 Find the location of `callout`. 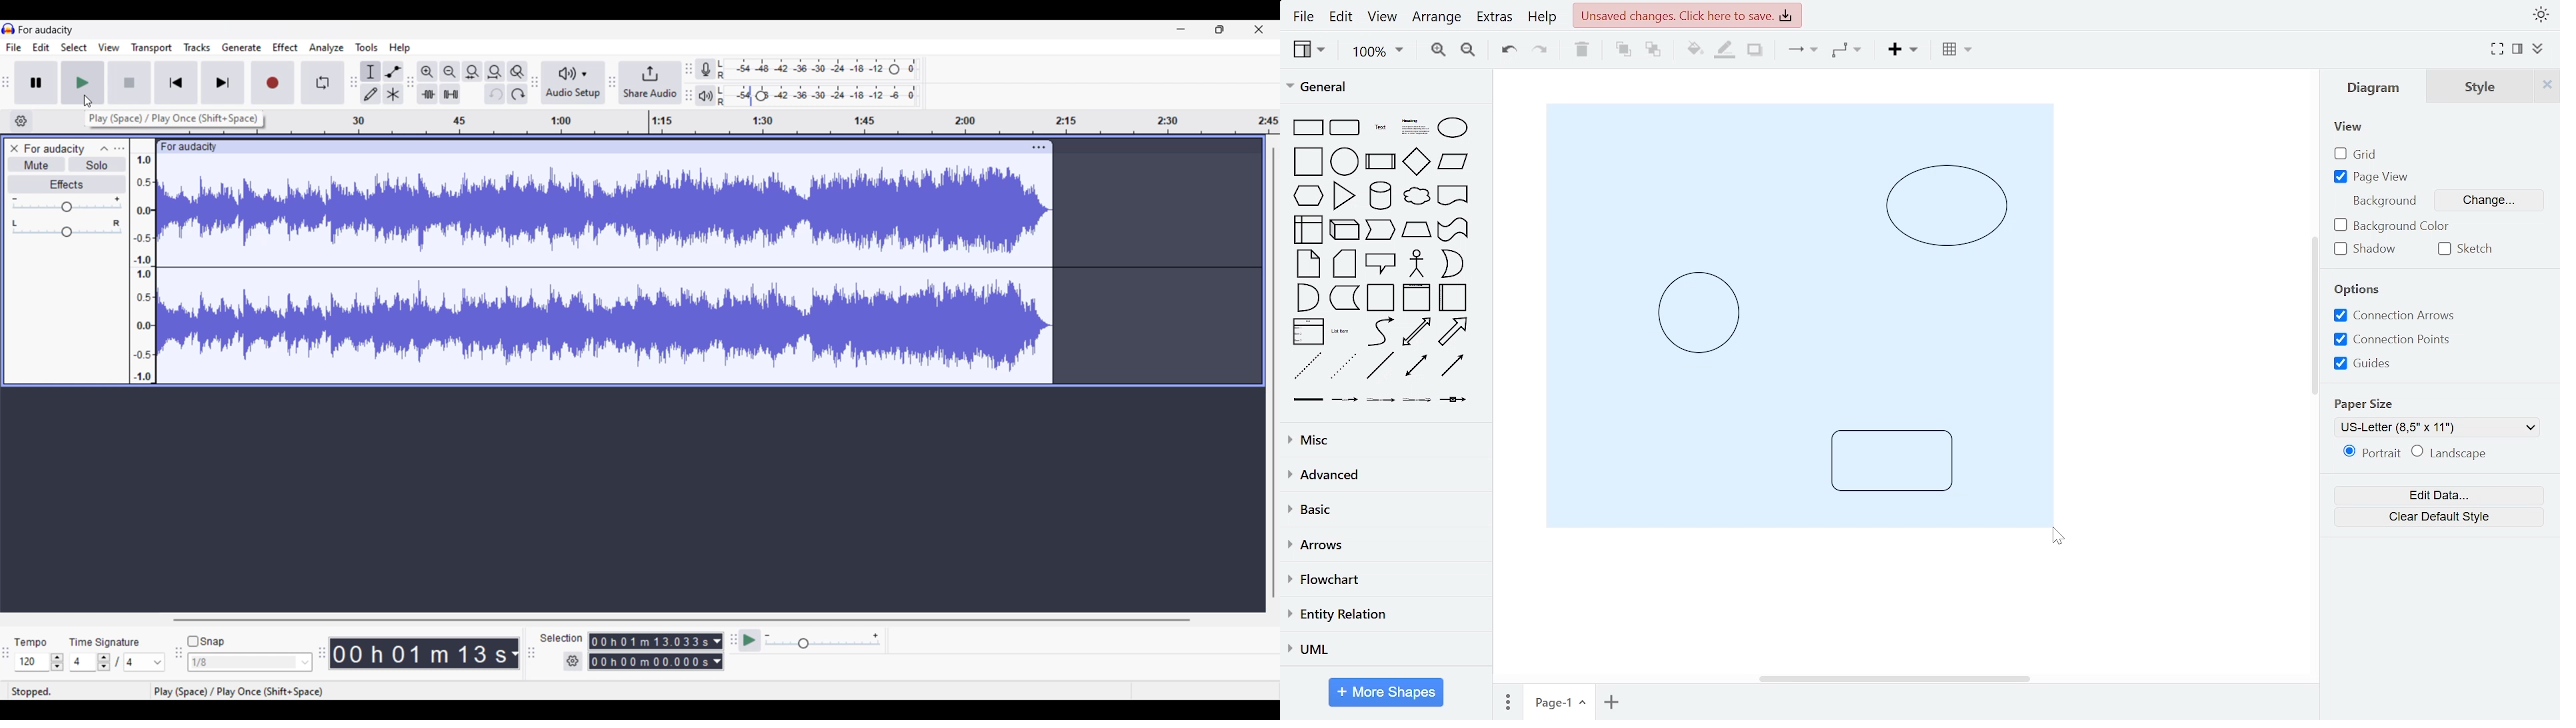

callout is located at coordinates (1381, 263).